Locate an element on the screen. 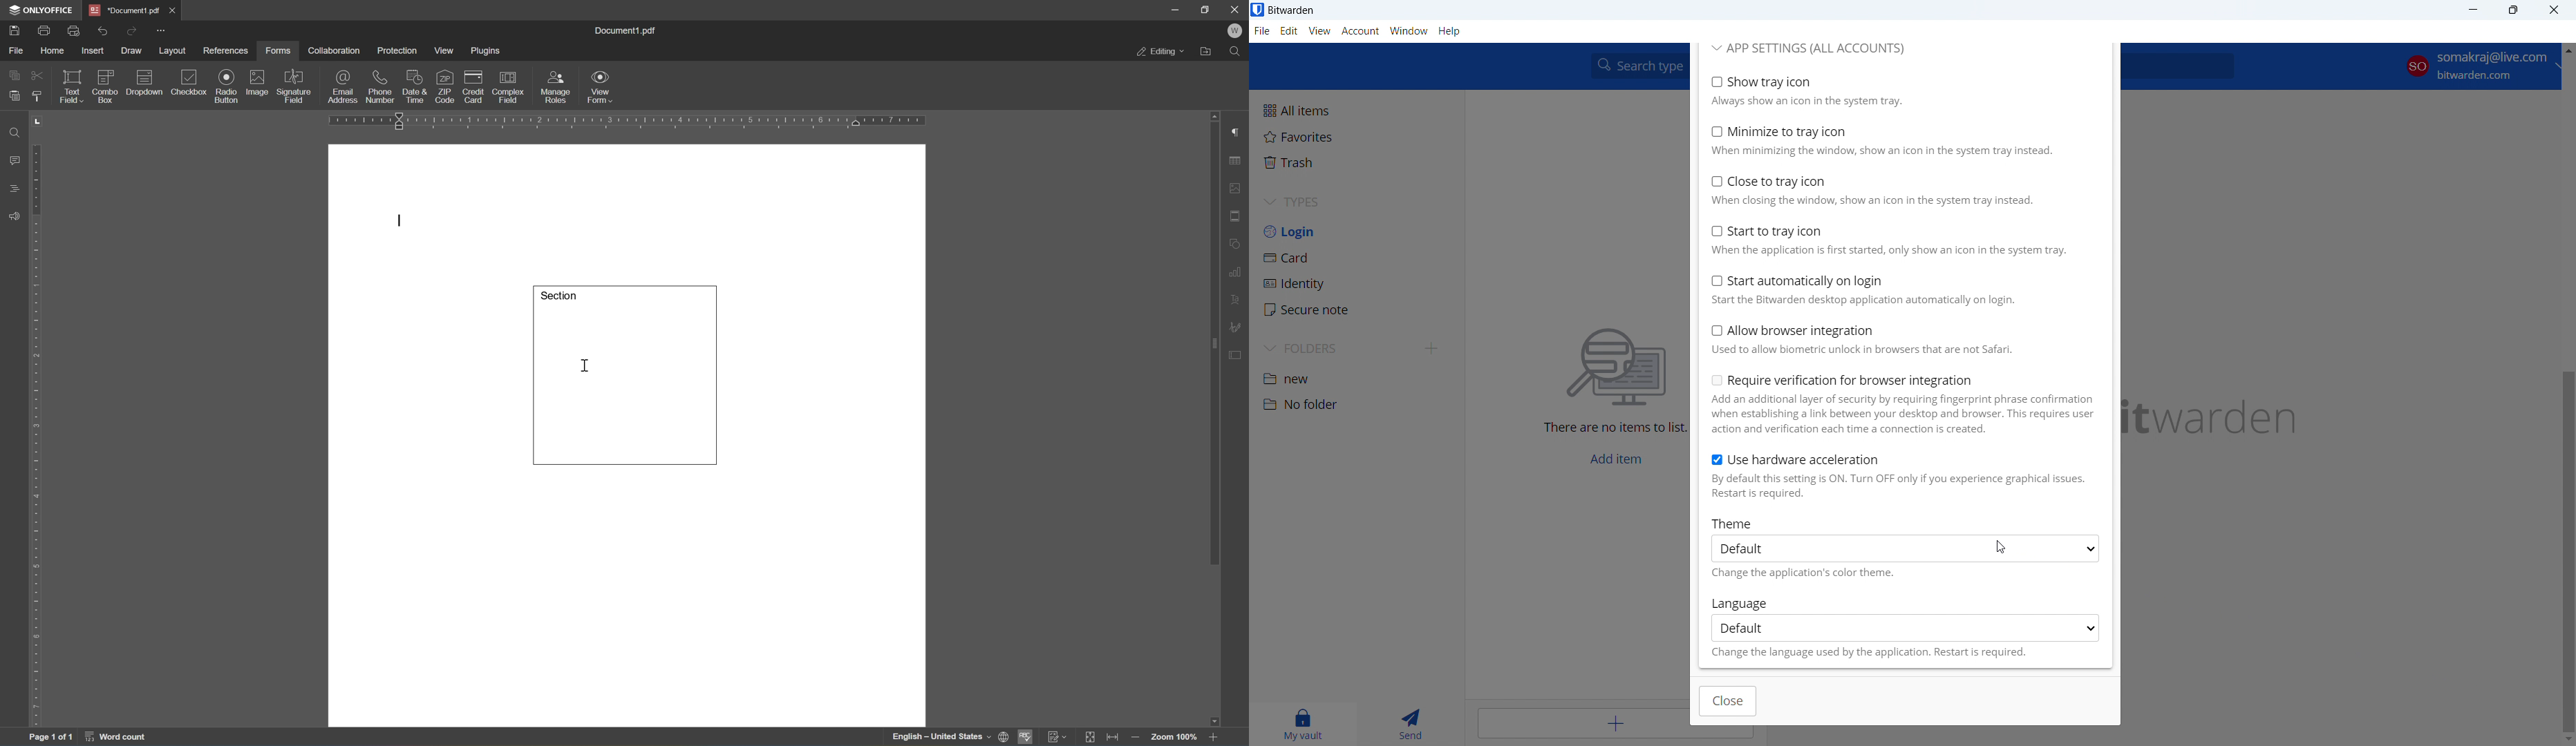  all items is located at coordinates (1355, 109).